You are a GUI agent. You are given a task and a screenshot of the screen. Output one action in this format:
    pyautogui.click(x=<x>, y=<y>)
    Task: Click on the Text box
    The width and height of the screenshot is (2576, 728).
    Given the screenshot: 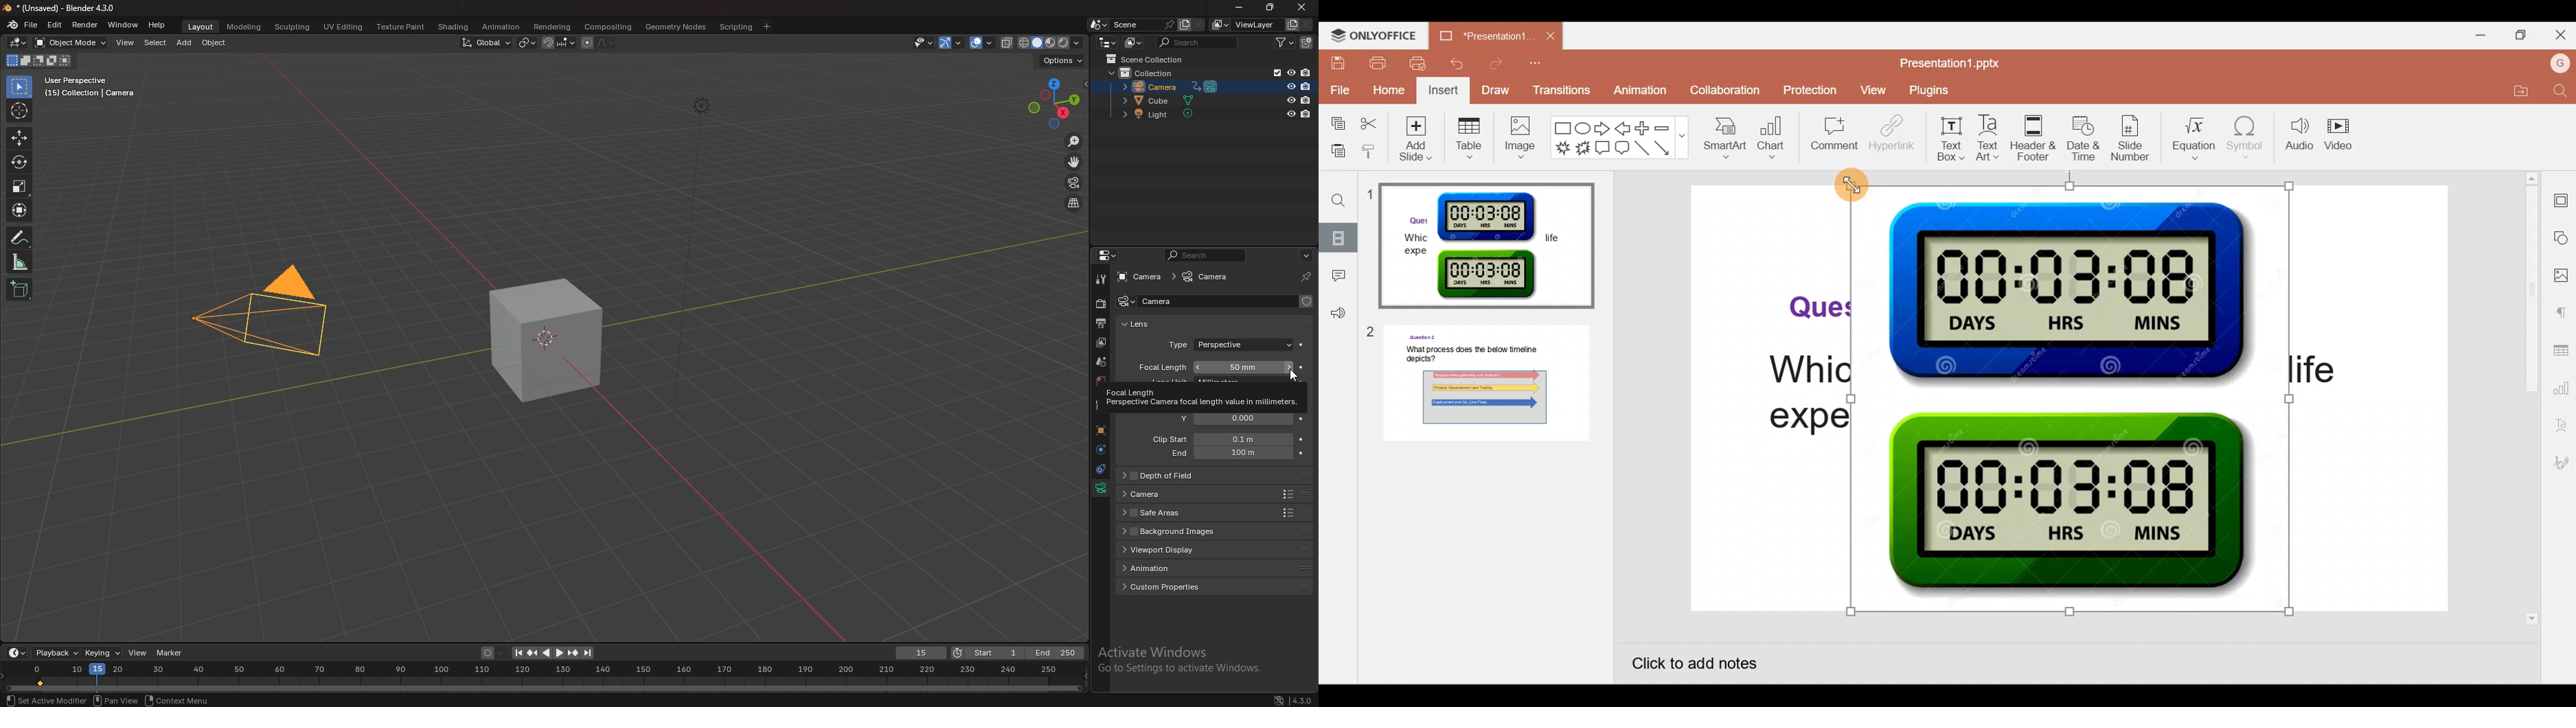 What is the action you would take?
    pyautogui.click(x=1949, y=136)
    